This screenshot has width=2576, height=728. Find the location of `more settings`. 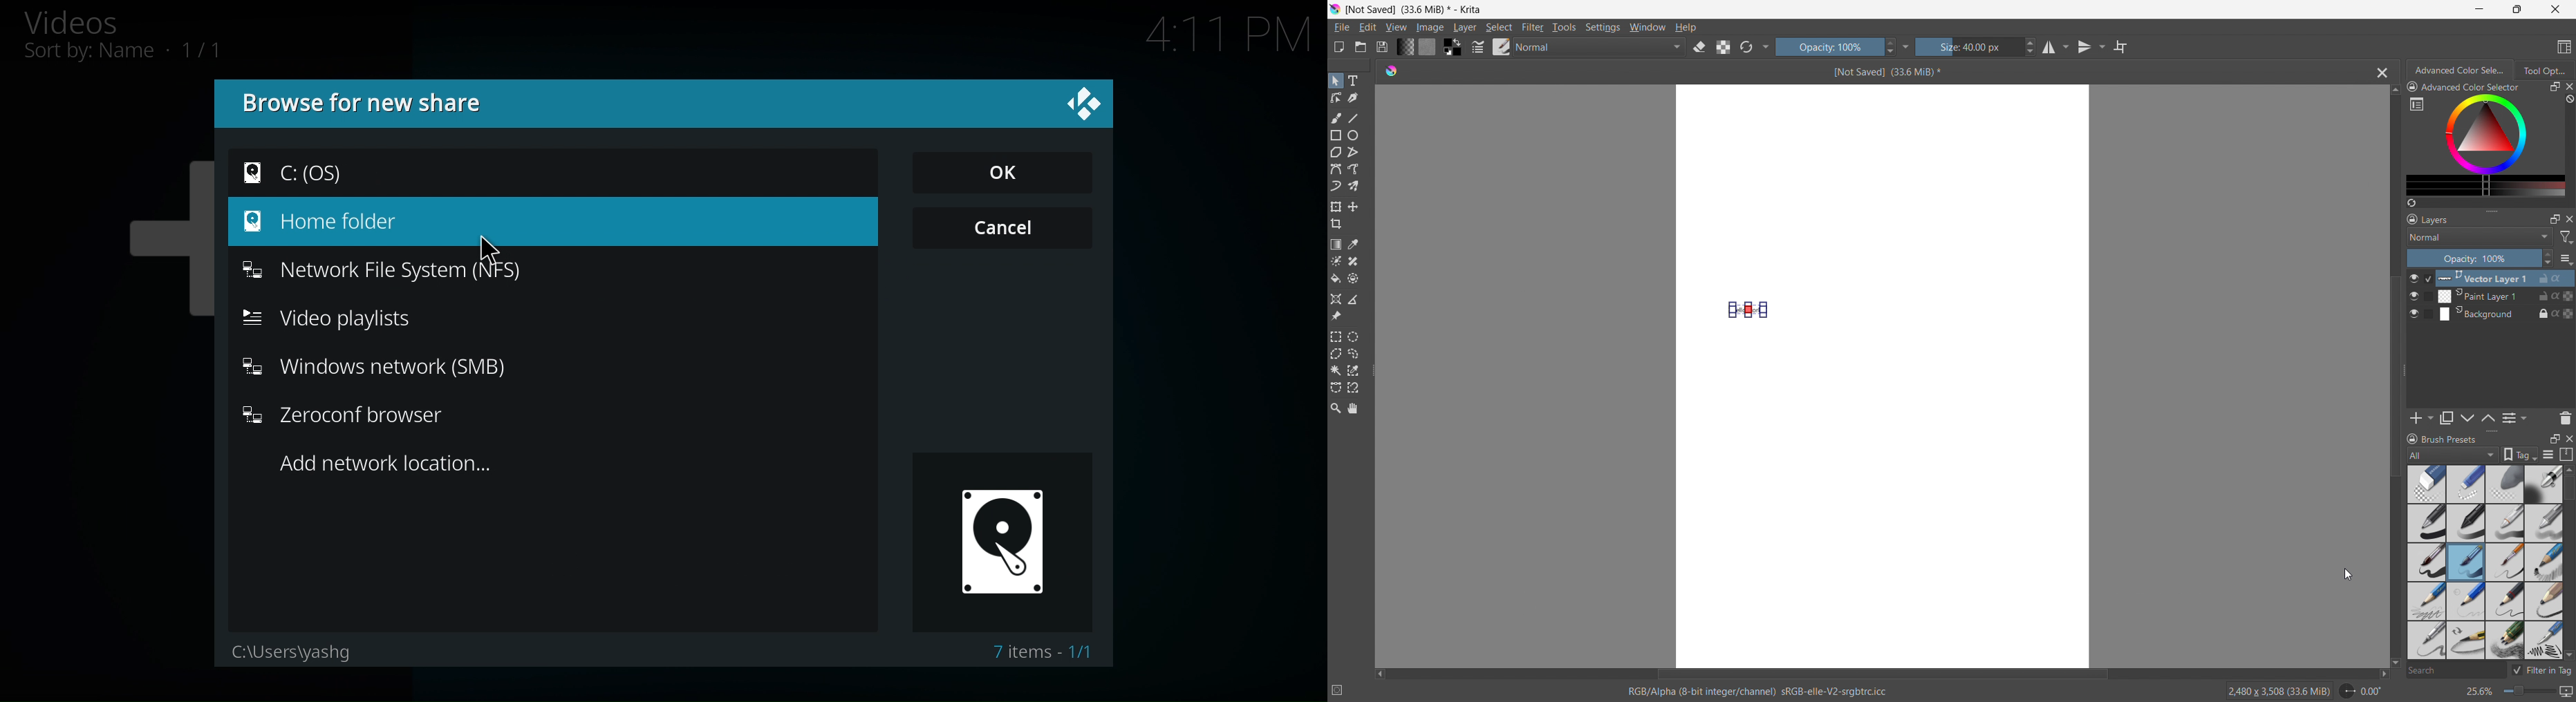

more settings is located at coordinates (2417, 103).